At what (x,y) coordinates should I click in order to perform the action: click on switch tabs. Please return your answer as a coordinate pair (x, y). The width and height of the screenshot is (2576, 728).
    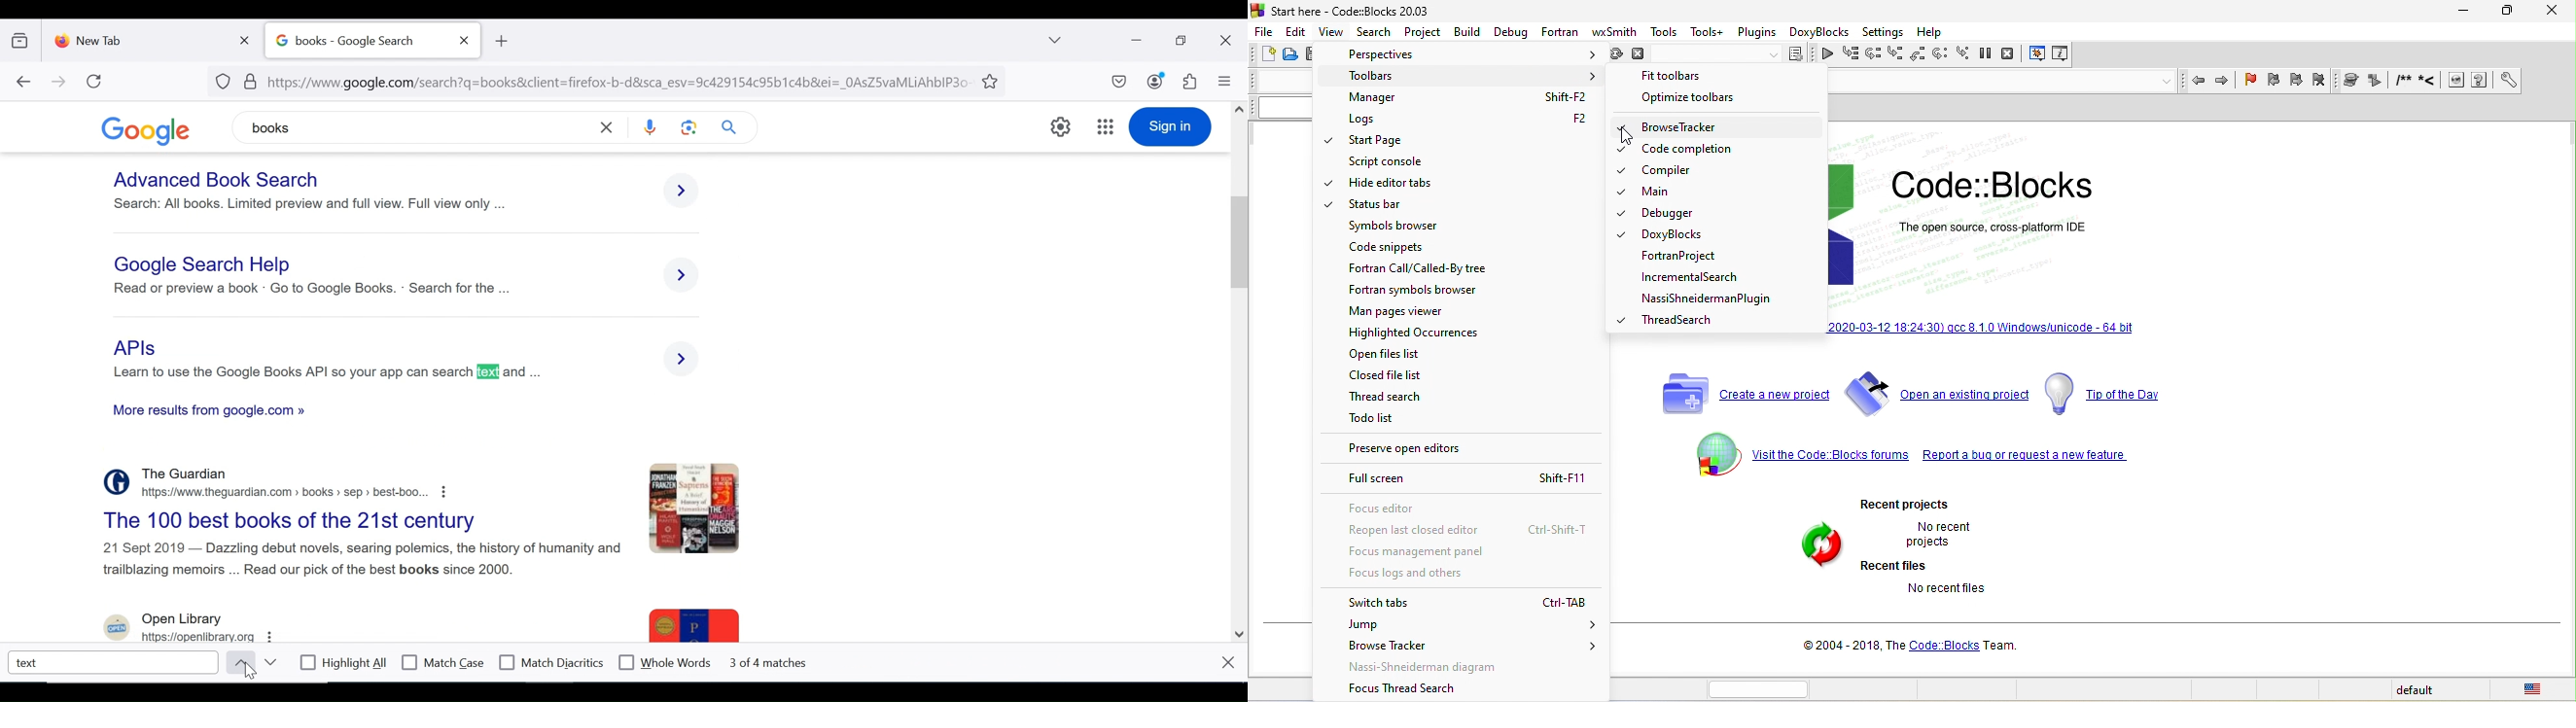
    Looking at the image, I should click on (1462, 602).